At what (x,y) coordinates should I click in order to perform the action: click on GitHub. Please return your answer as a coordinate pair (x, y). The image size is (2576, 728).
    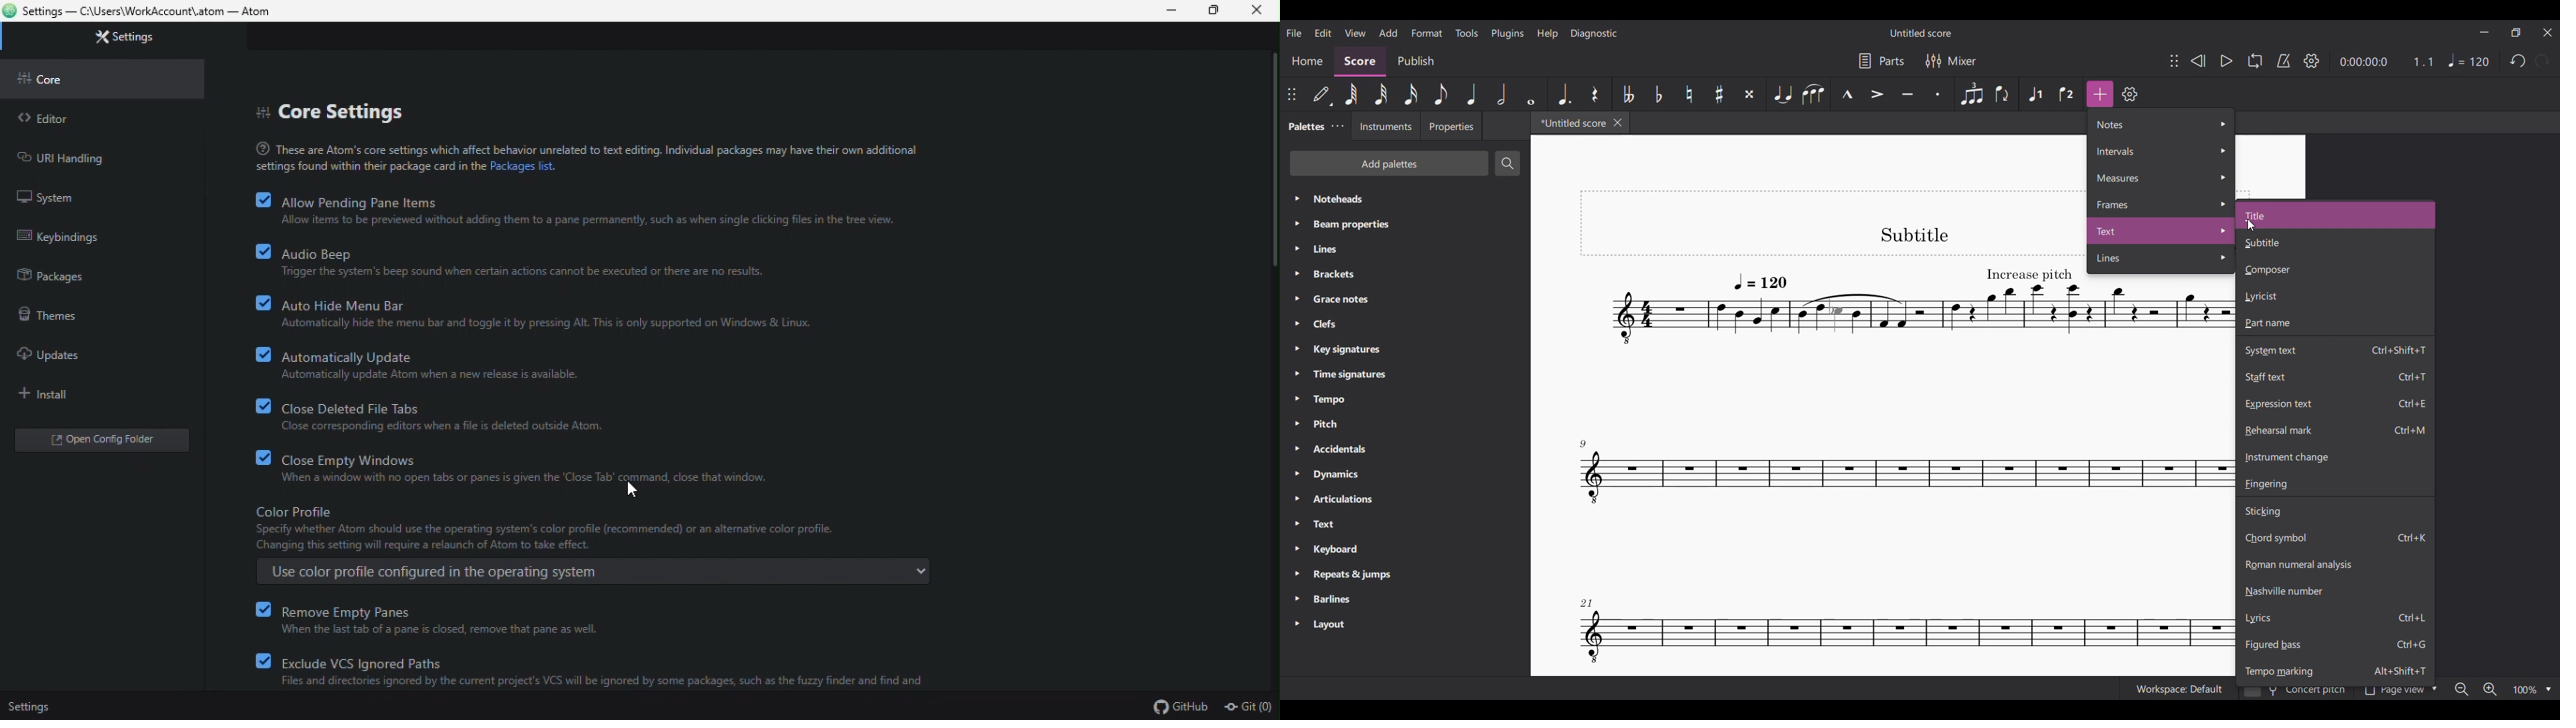
    Looking at the image, I should click on (1181, 706).